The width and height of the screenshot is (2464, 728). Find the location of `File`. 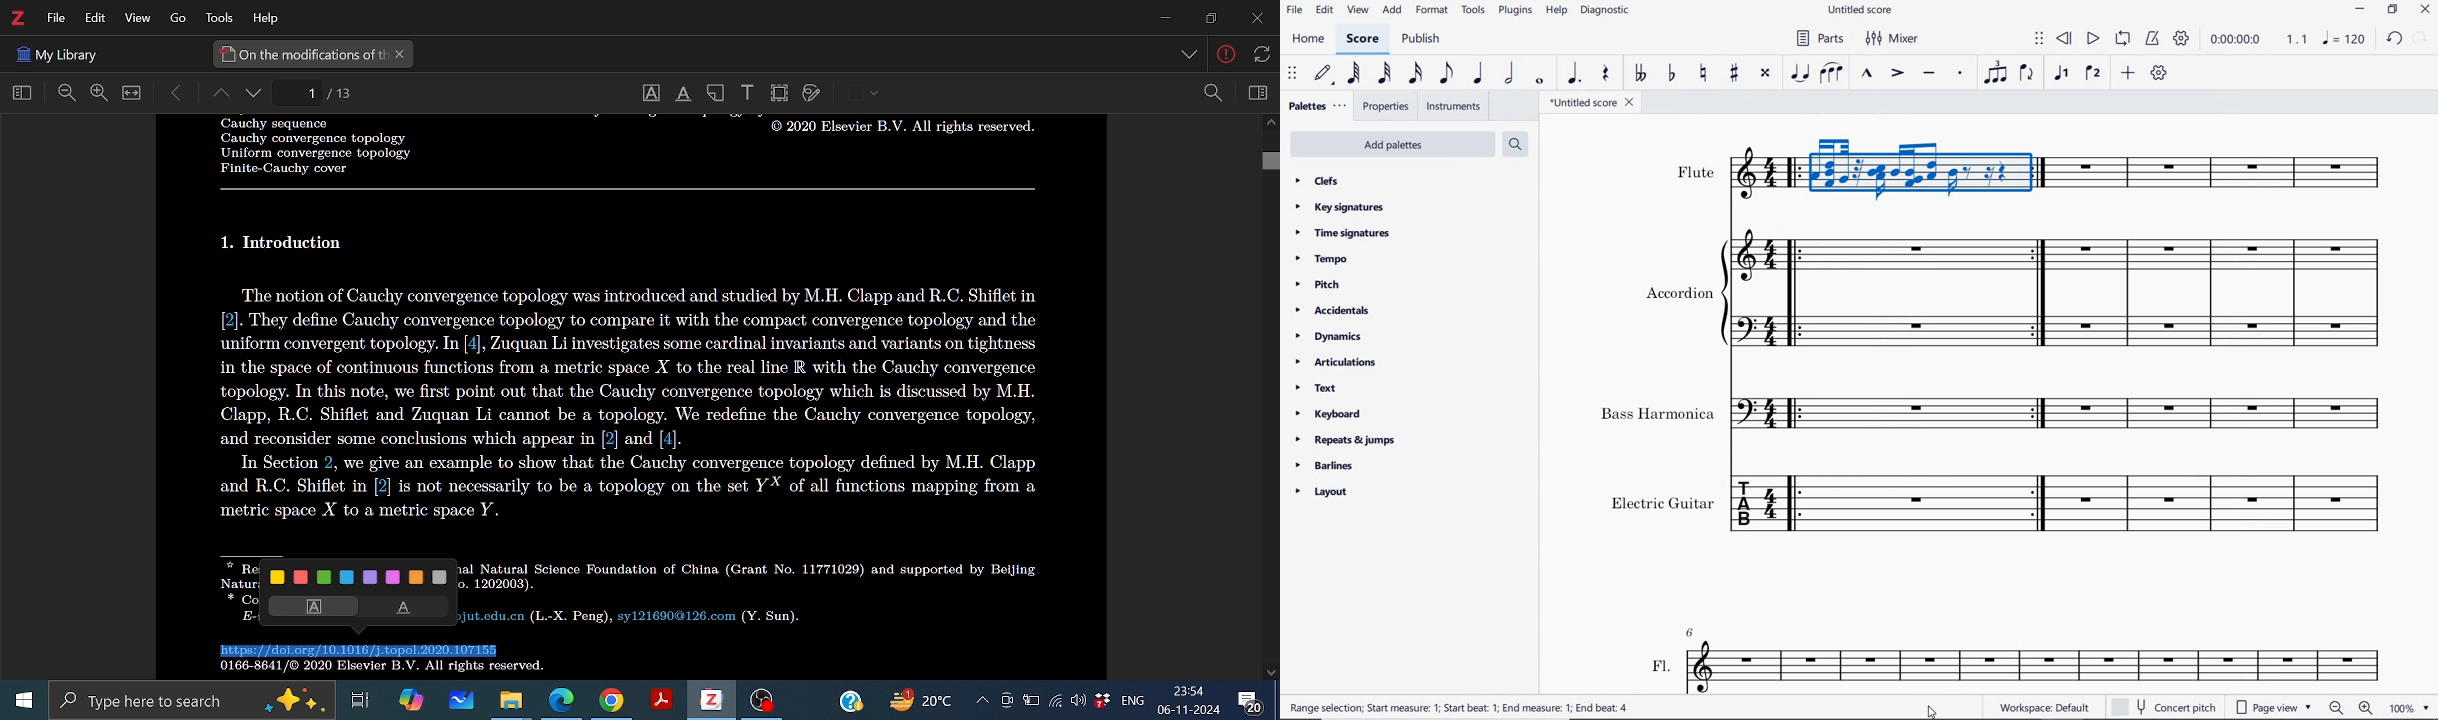

File is located at coordinates (56, 18).